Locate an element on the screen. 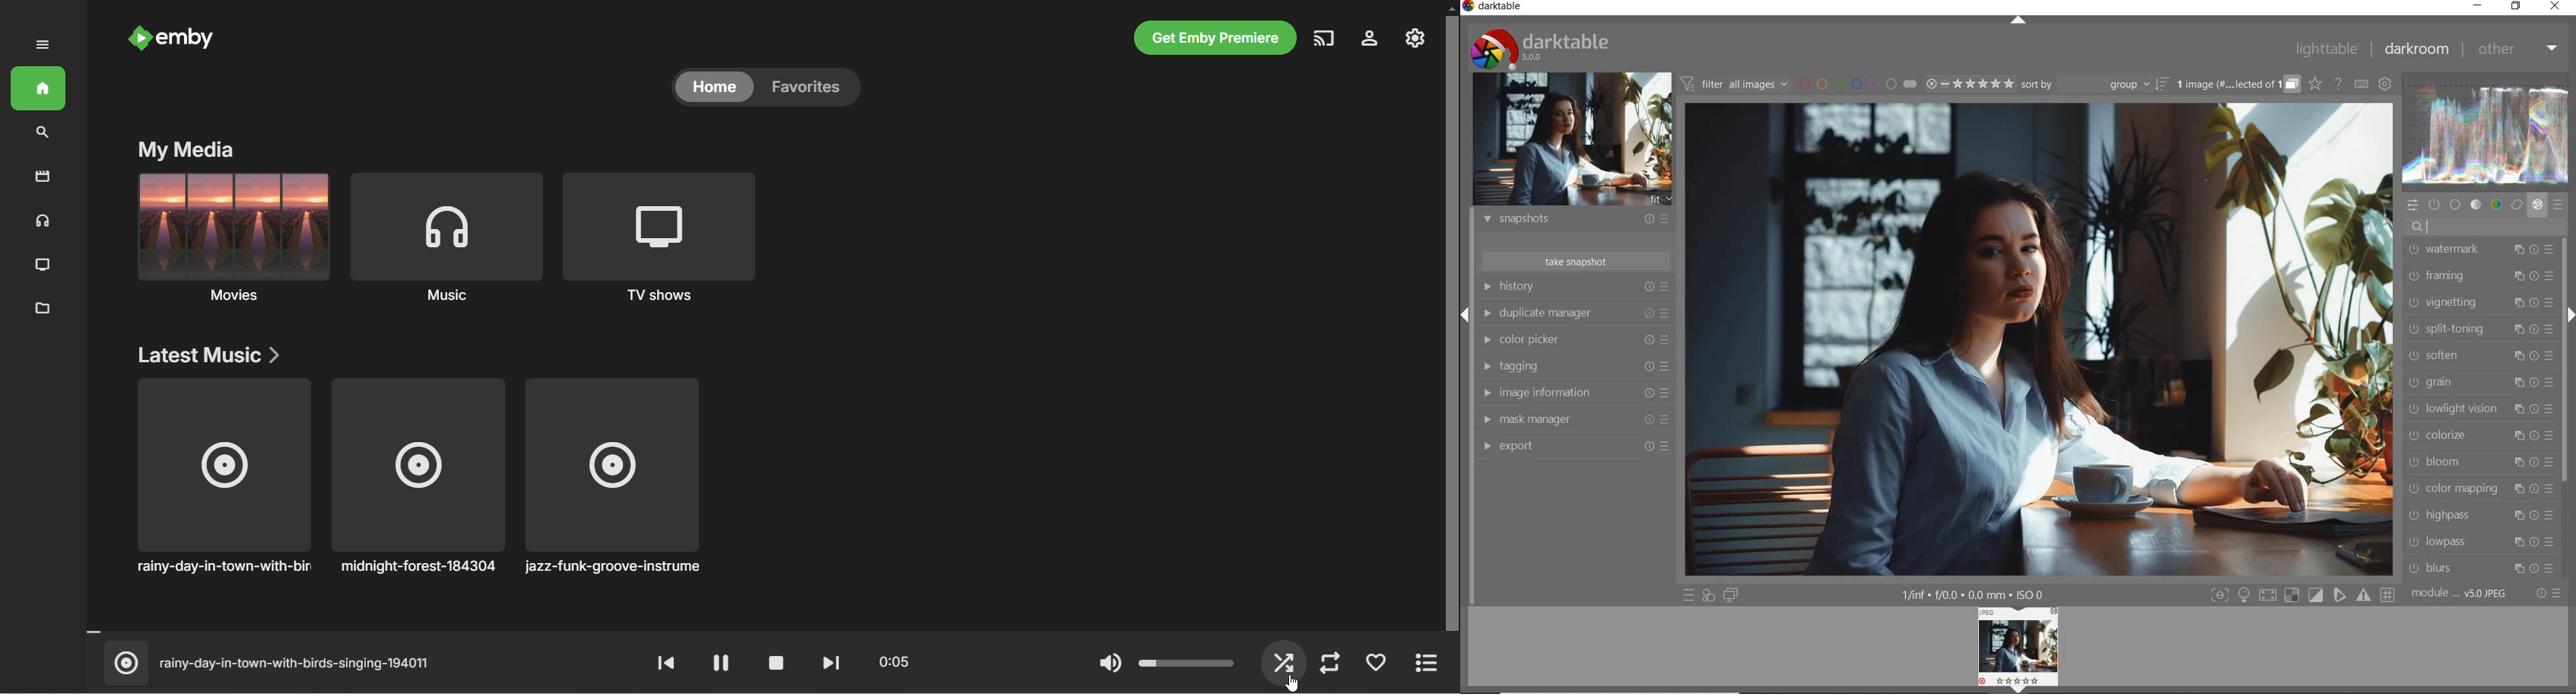 This screenshot has height=700, width=2576. highpass is located at coordinates (2483, 516).